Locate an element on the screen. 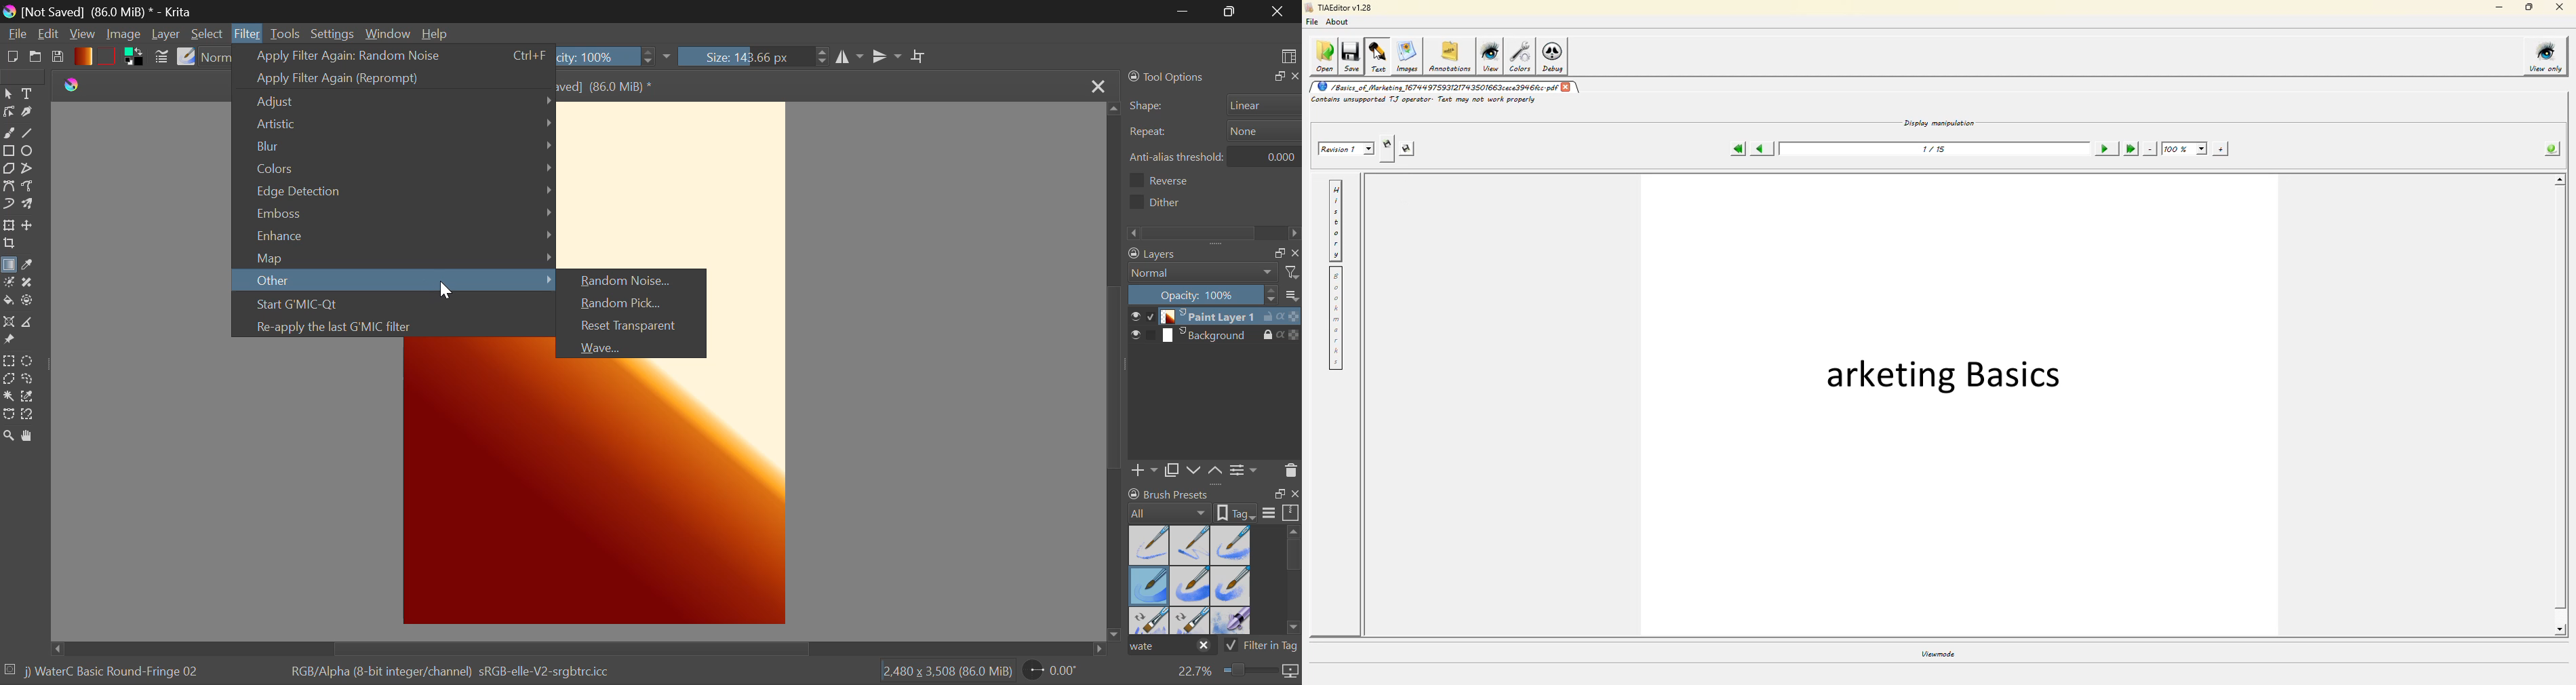 The height and width of the screenshot is (700, 2576). Save is located at coordinates (58, 57).